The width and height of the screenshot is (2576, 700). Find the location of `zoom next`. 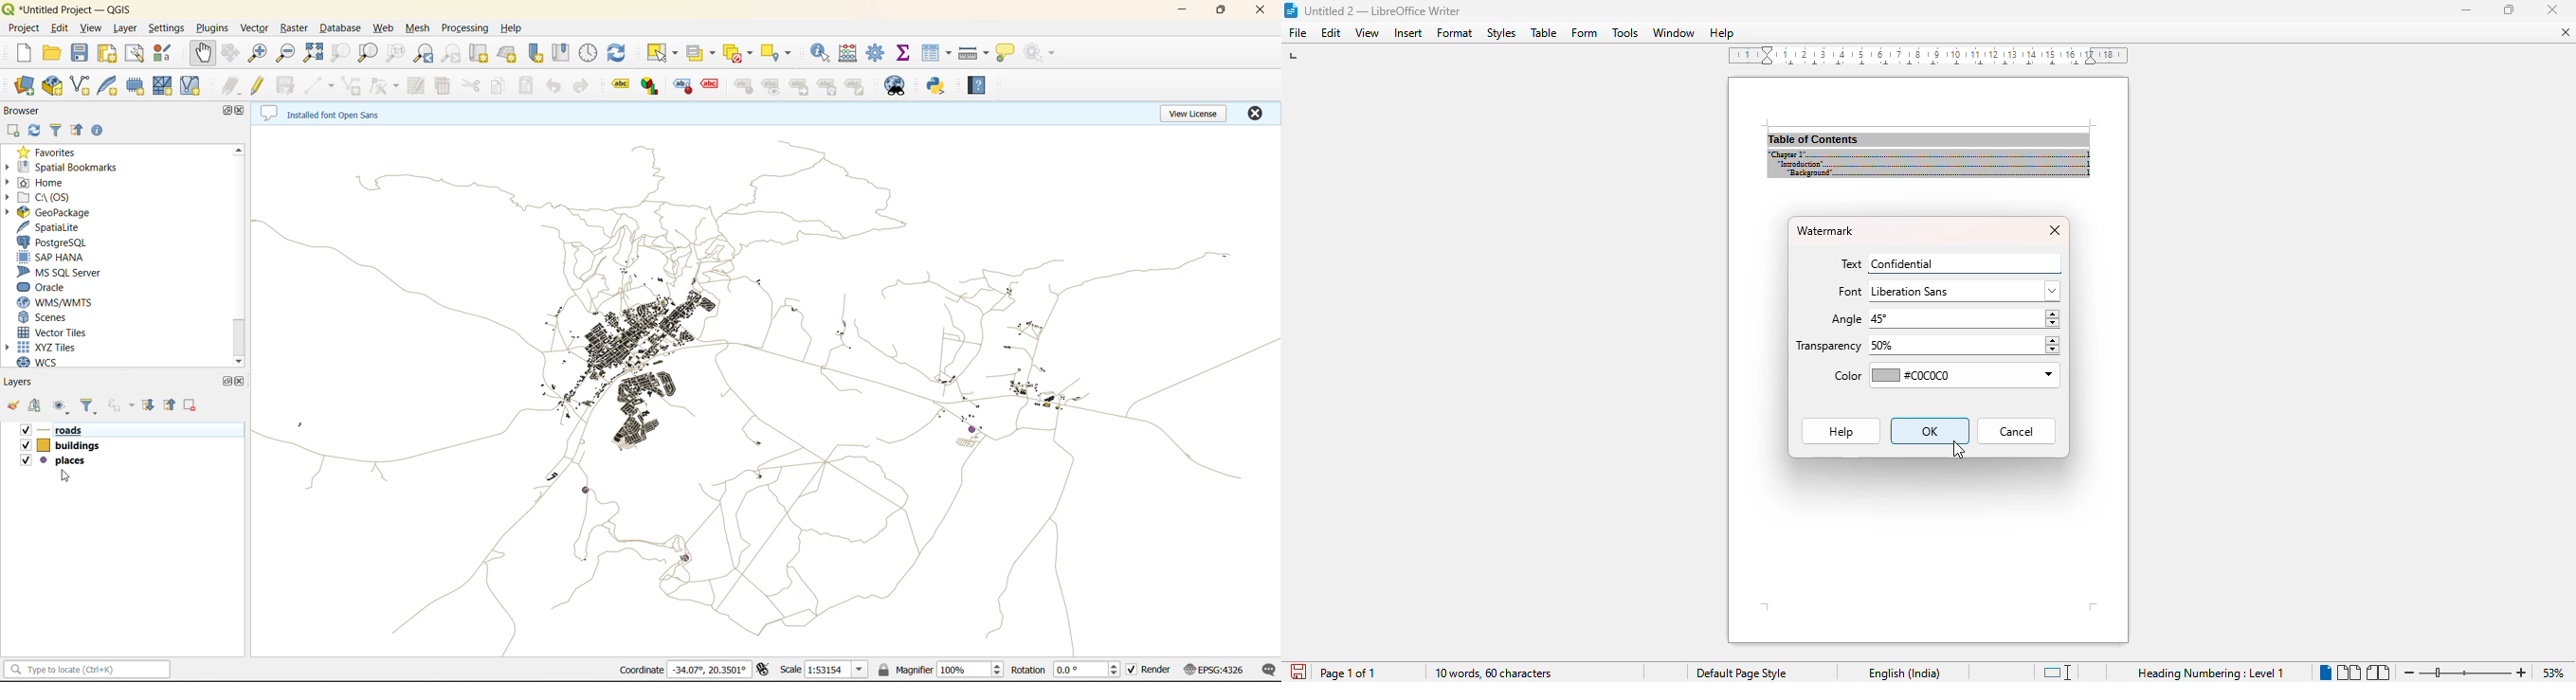

zoom next is located at coordinates (452, 54).